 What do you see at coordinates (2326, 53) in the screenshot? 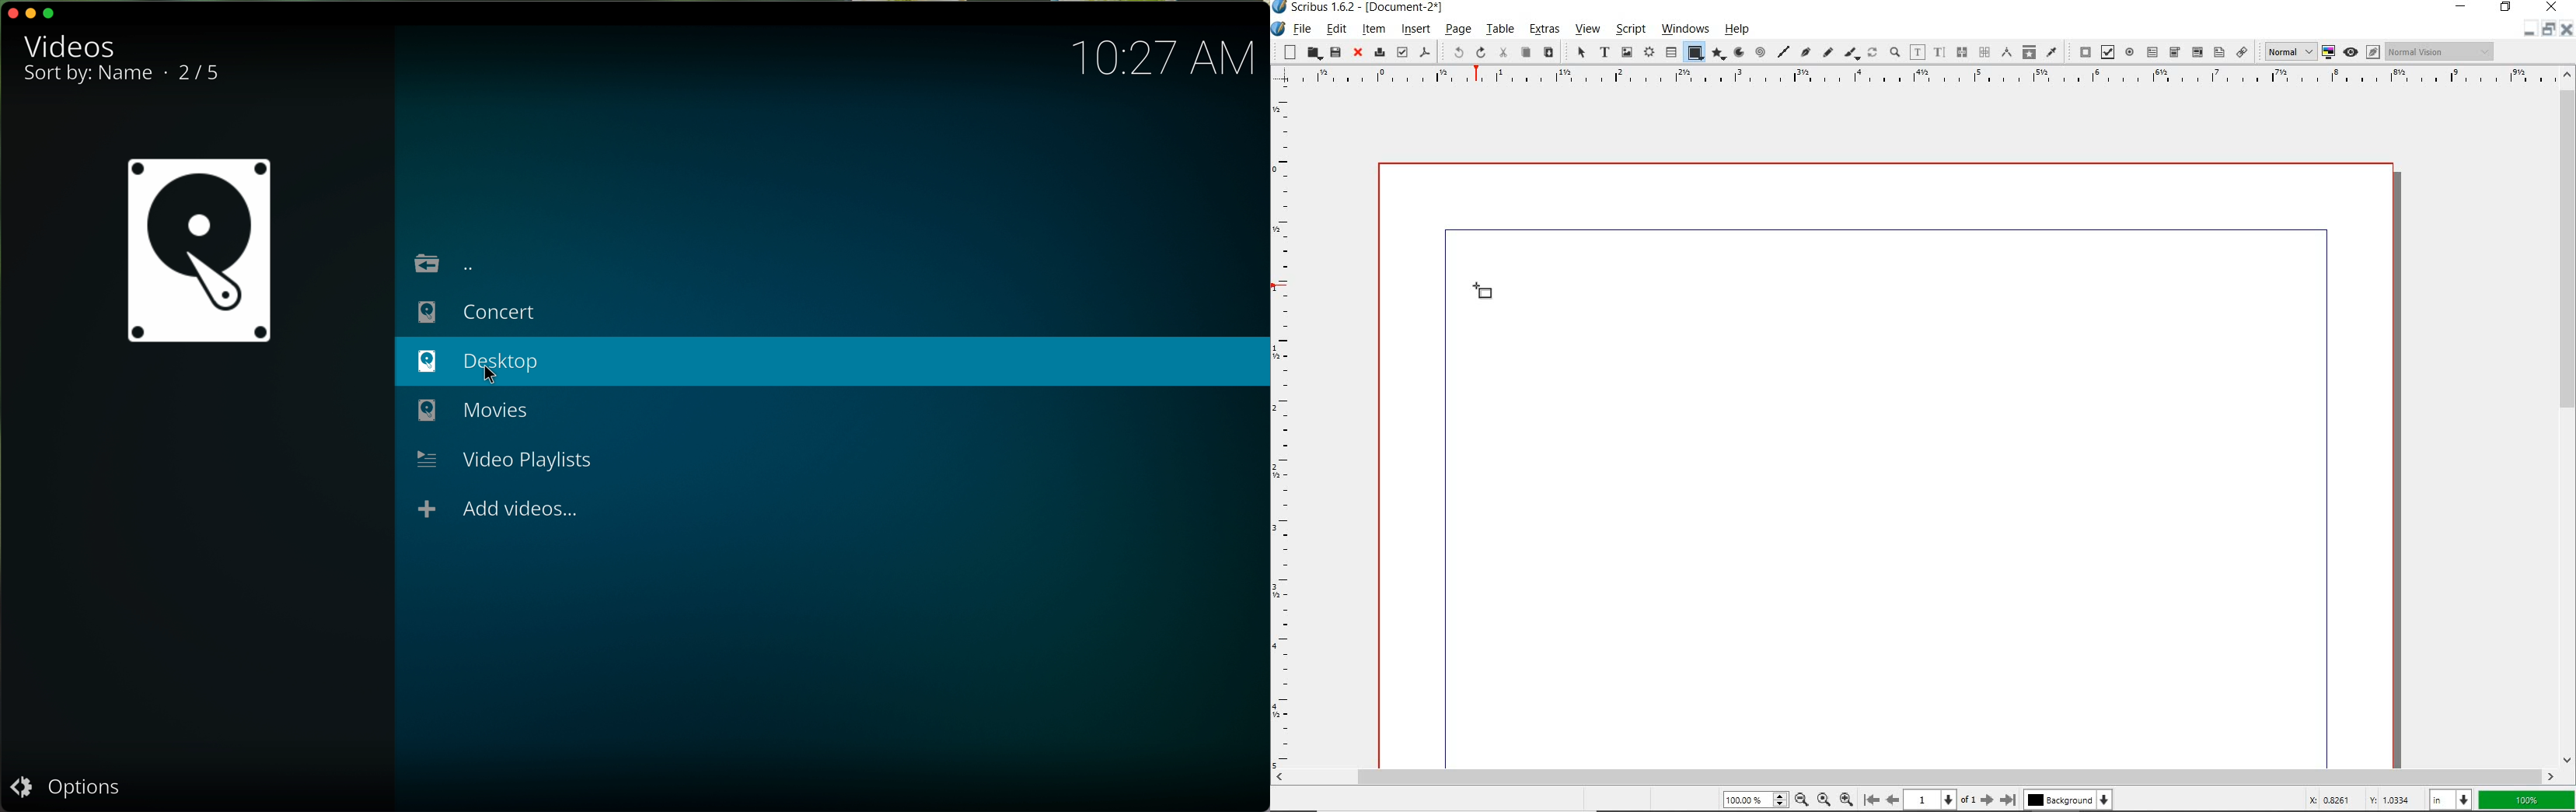
I see `toggle color` at bounding box center [2326, 53].